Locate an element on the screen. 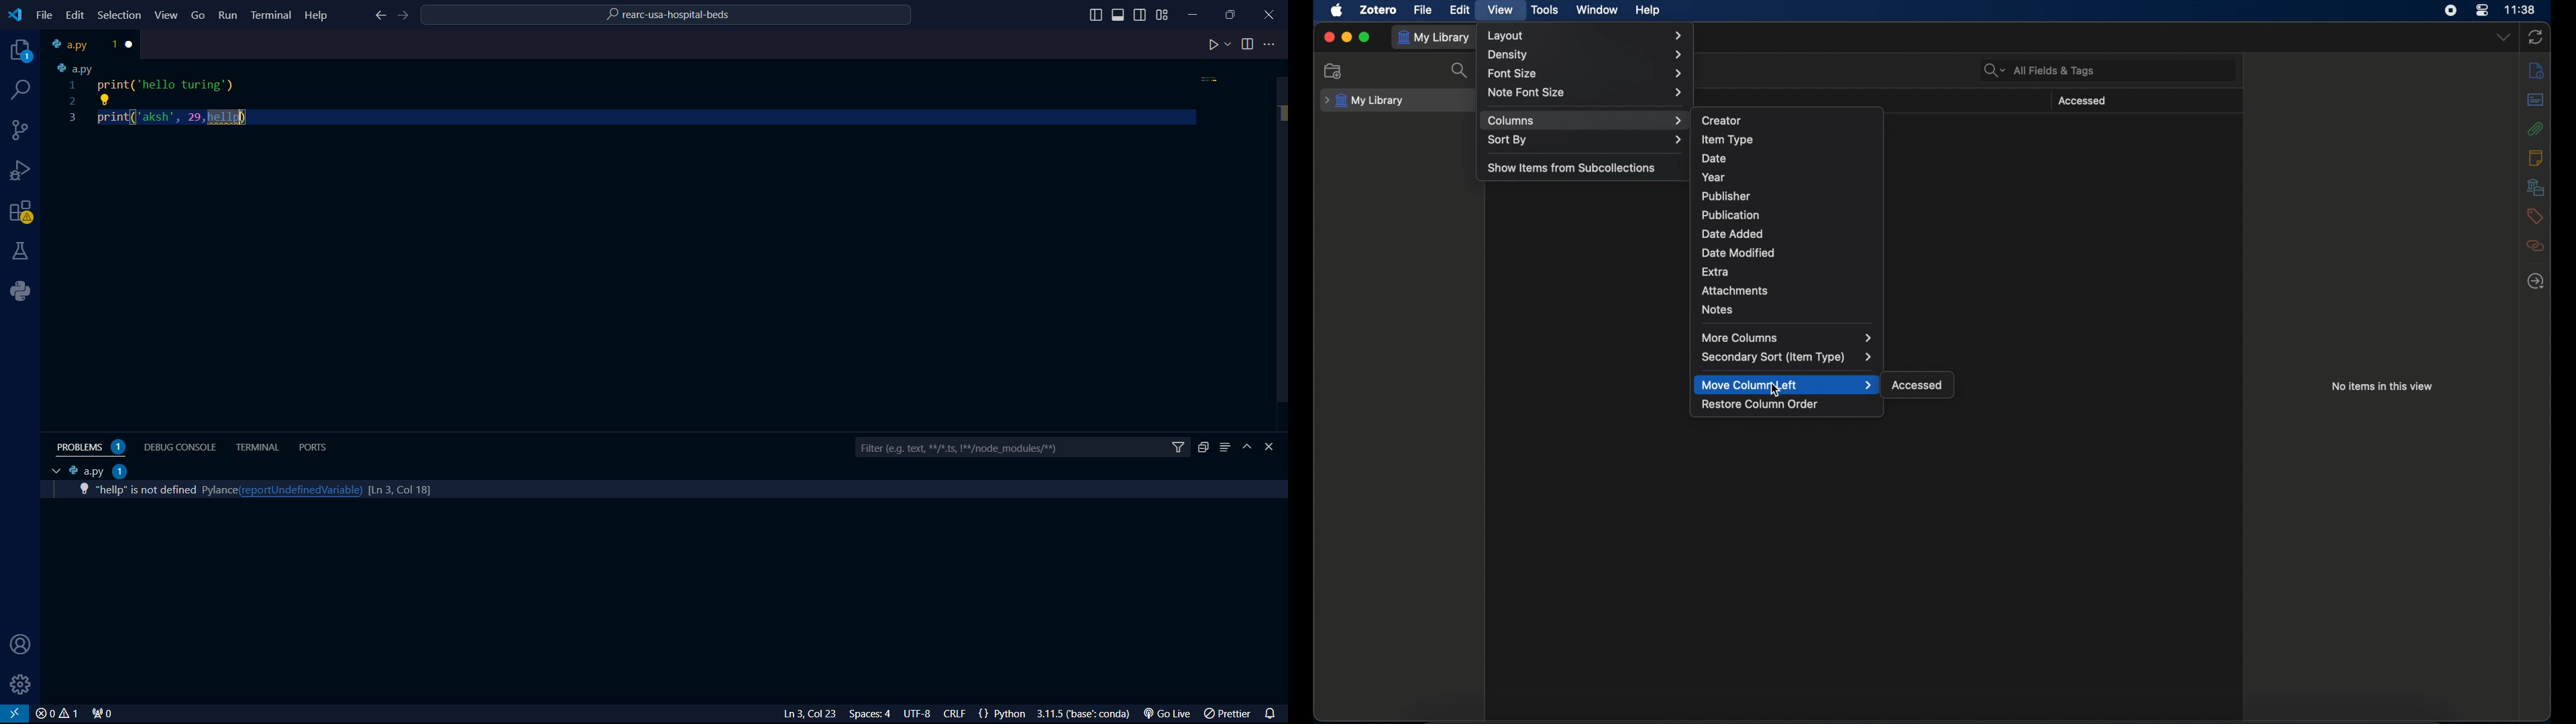 The image size is (2576, 728). notes is located at coordinates (2537, 158).